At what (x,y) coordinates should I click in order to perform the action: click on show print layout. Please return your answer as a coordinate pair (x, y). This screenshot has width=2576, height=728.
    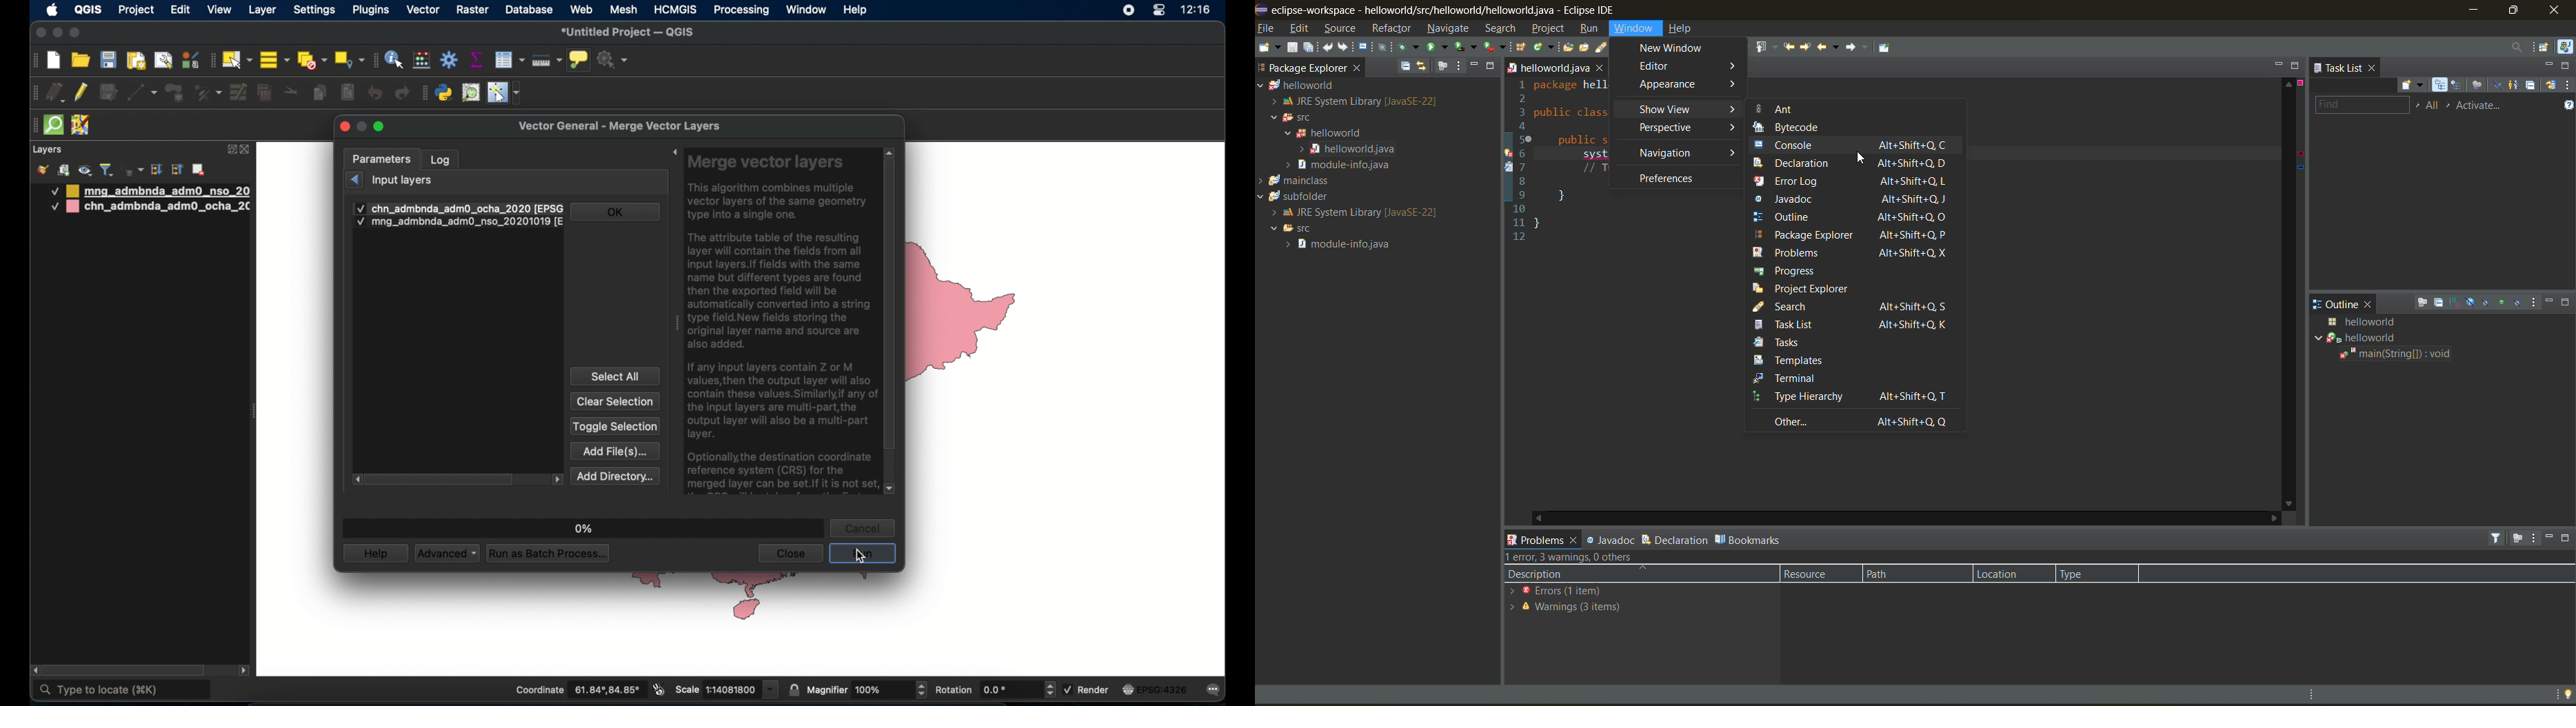
    Looking at the image, I should click on (135, 60).